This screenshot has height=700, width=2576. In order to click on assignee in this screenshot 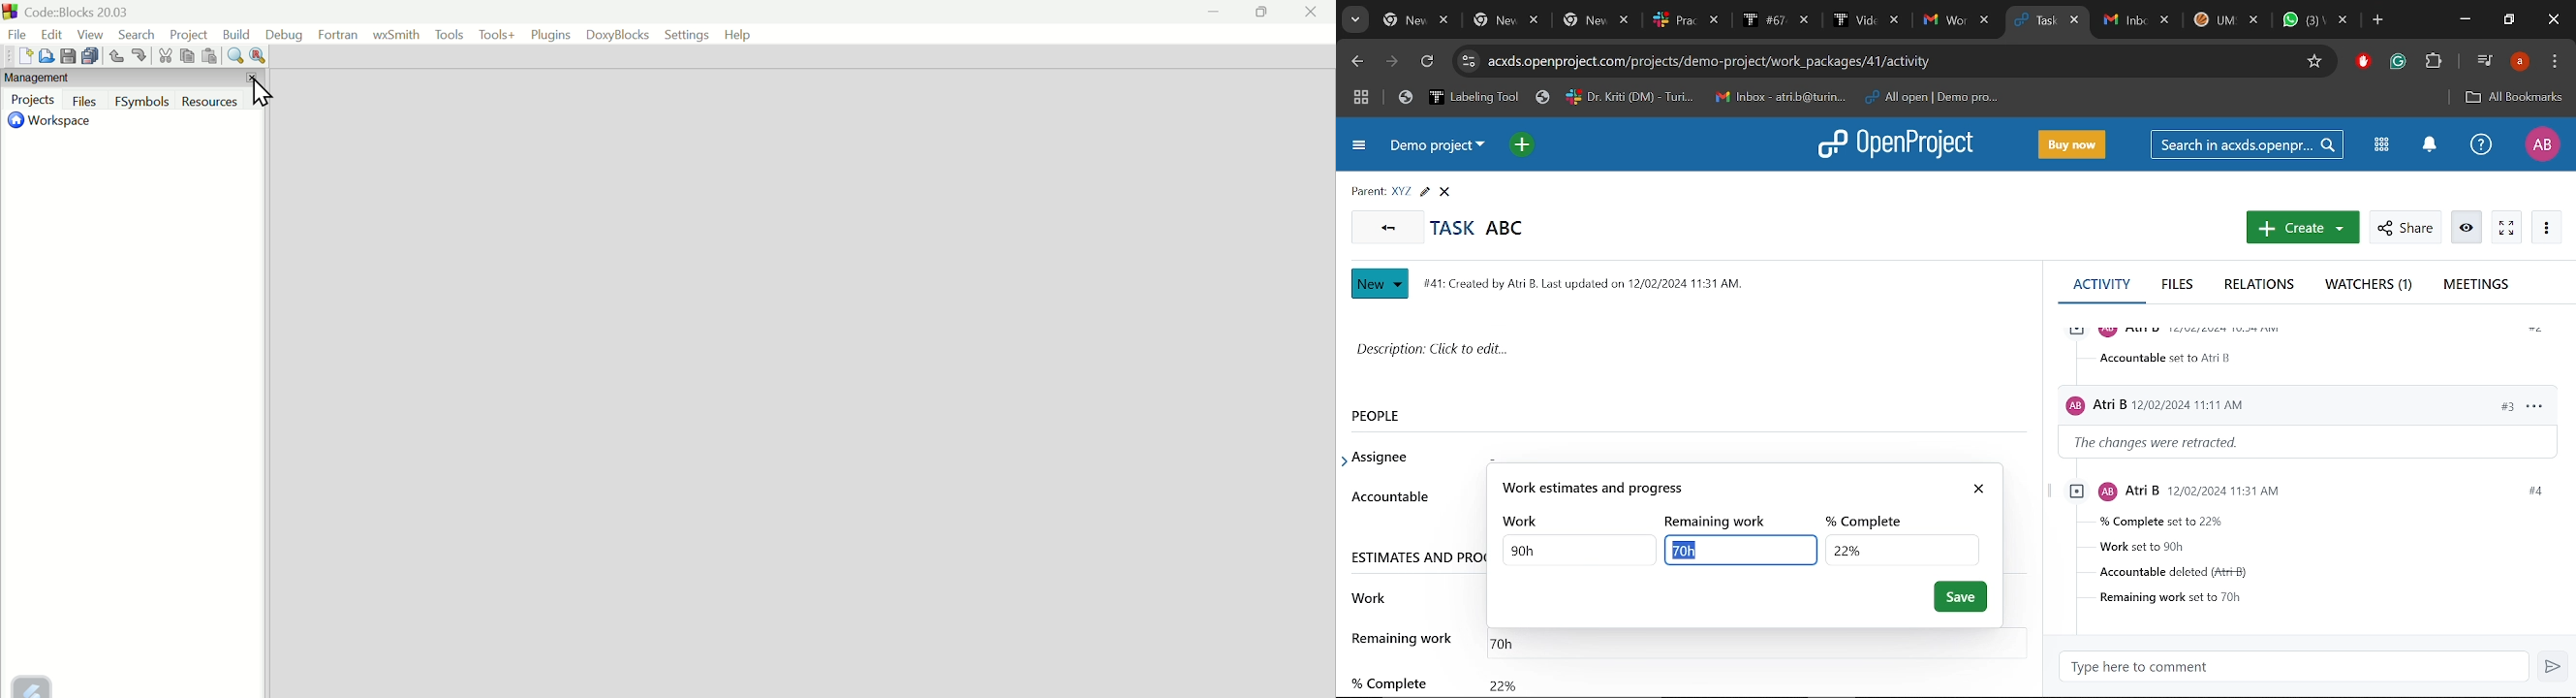, I will do `click(1385, 458)`.